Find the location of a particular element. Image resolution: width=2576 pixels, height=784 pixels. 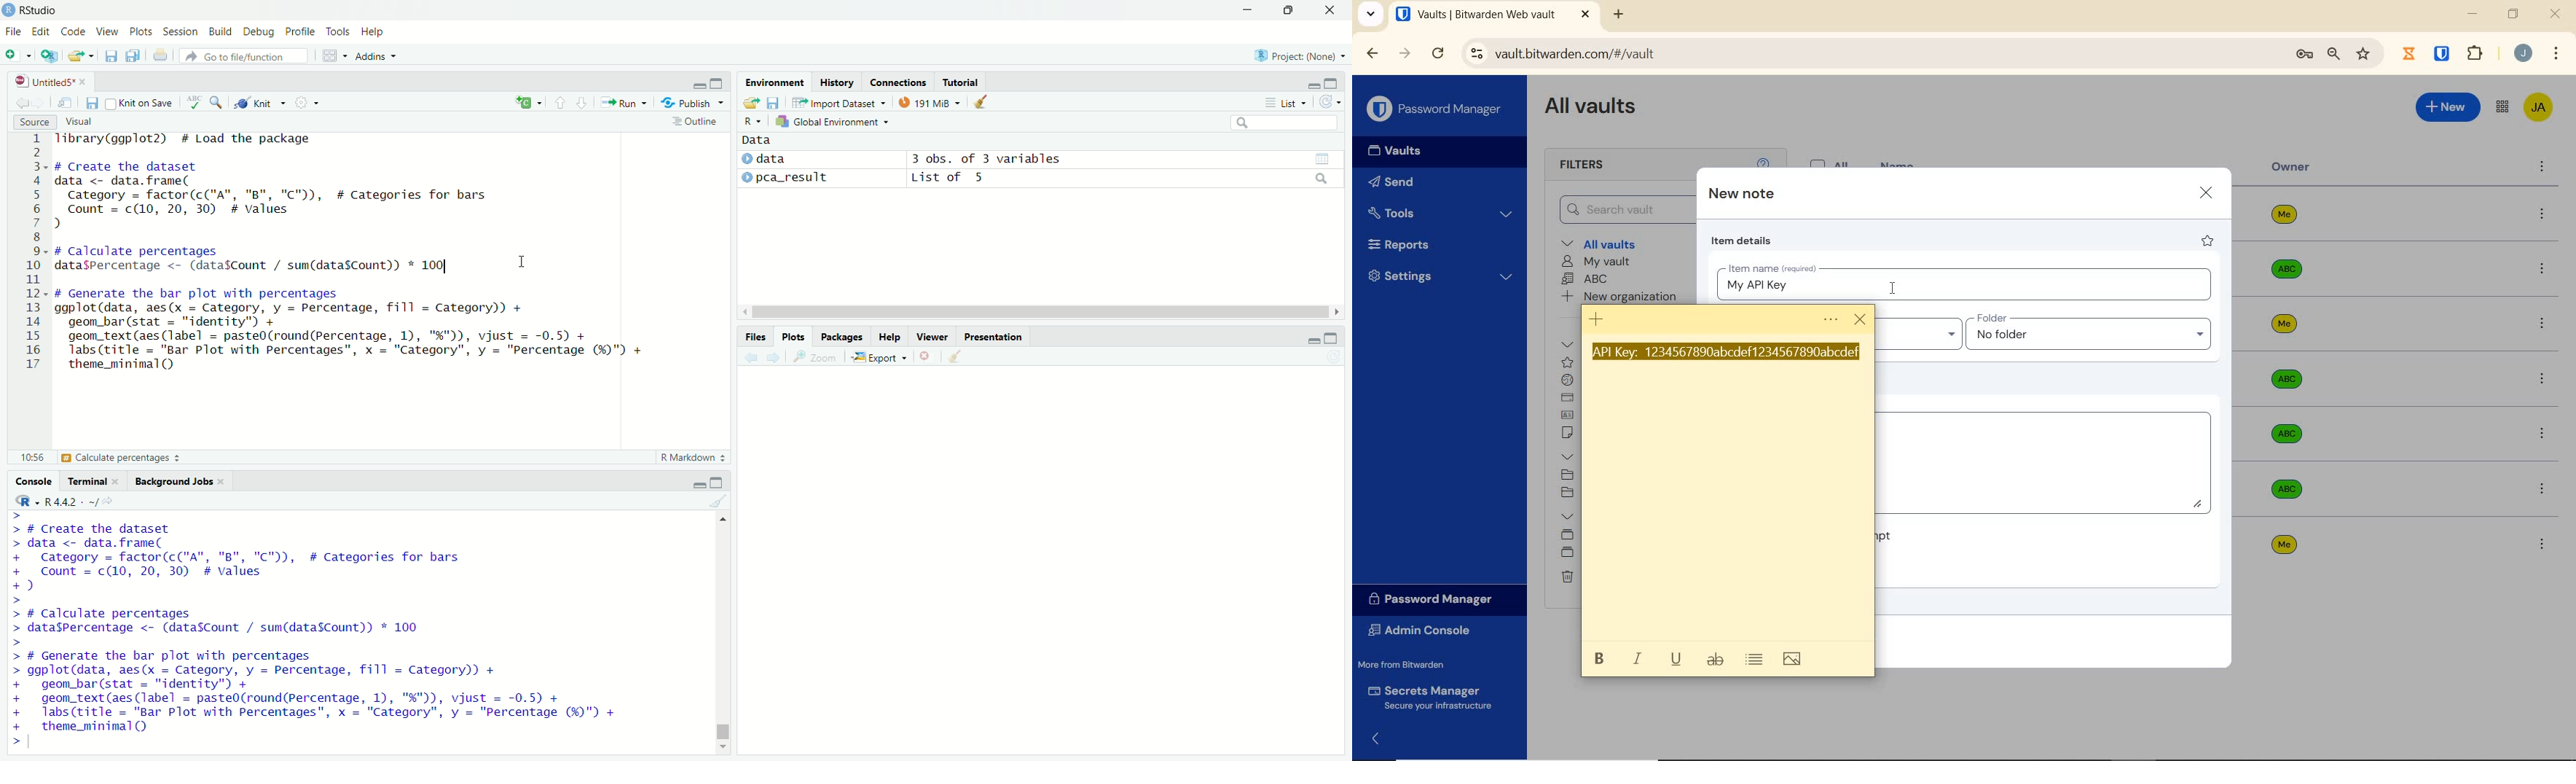

clear console is located at coordinates (720, 502).